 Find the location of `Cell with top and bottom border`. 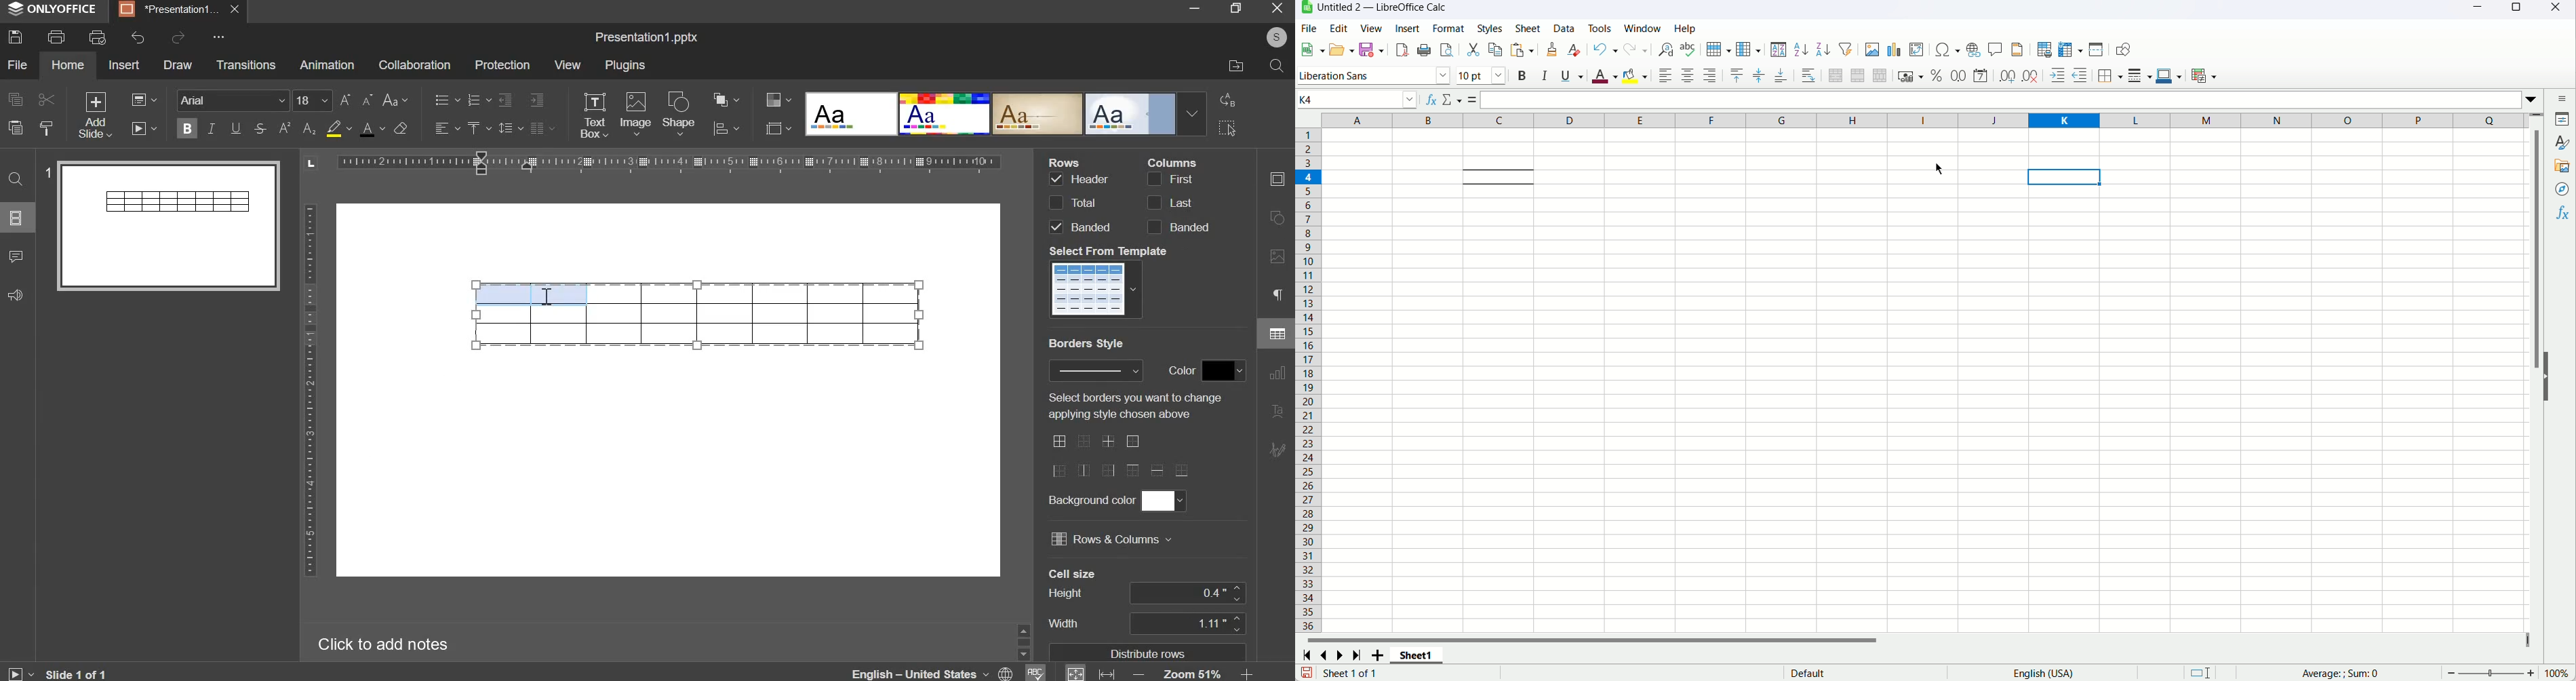

Cell with top and bottom border is located at coordinates (1497, 176).